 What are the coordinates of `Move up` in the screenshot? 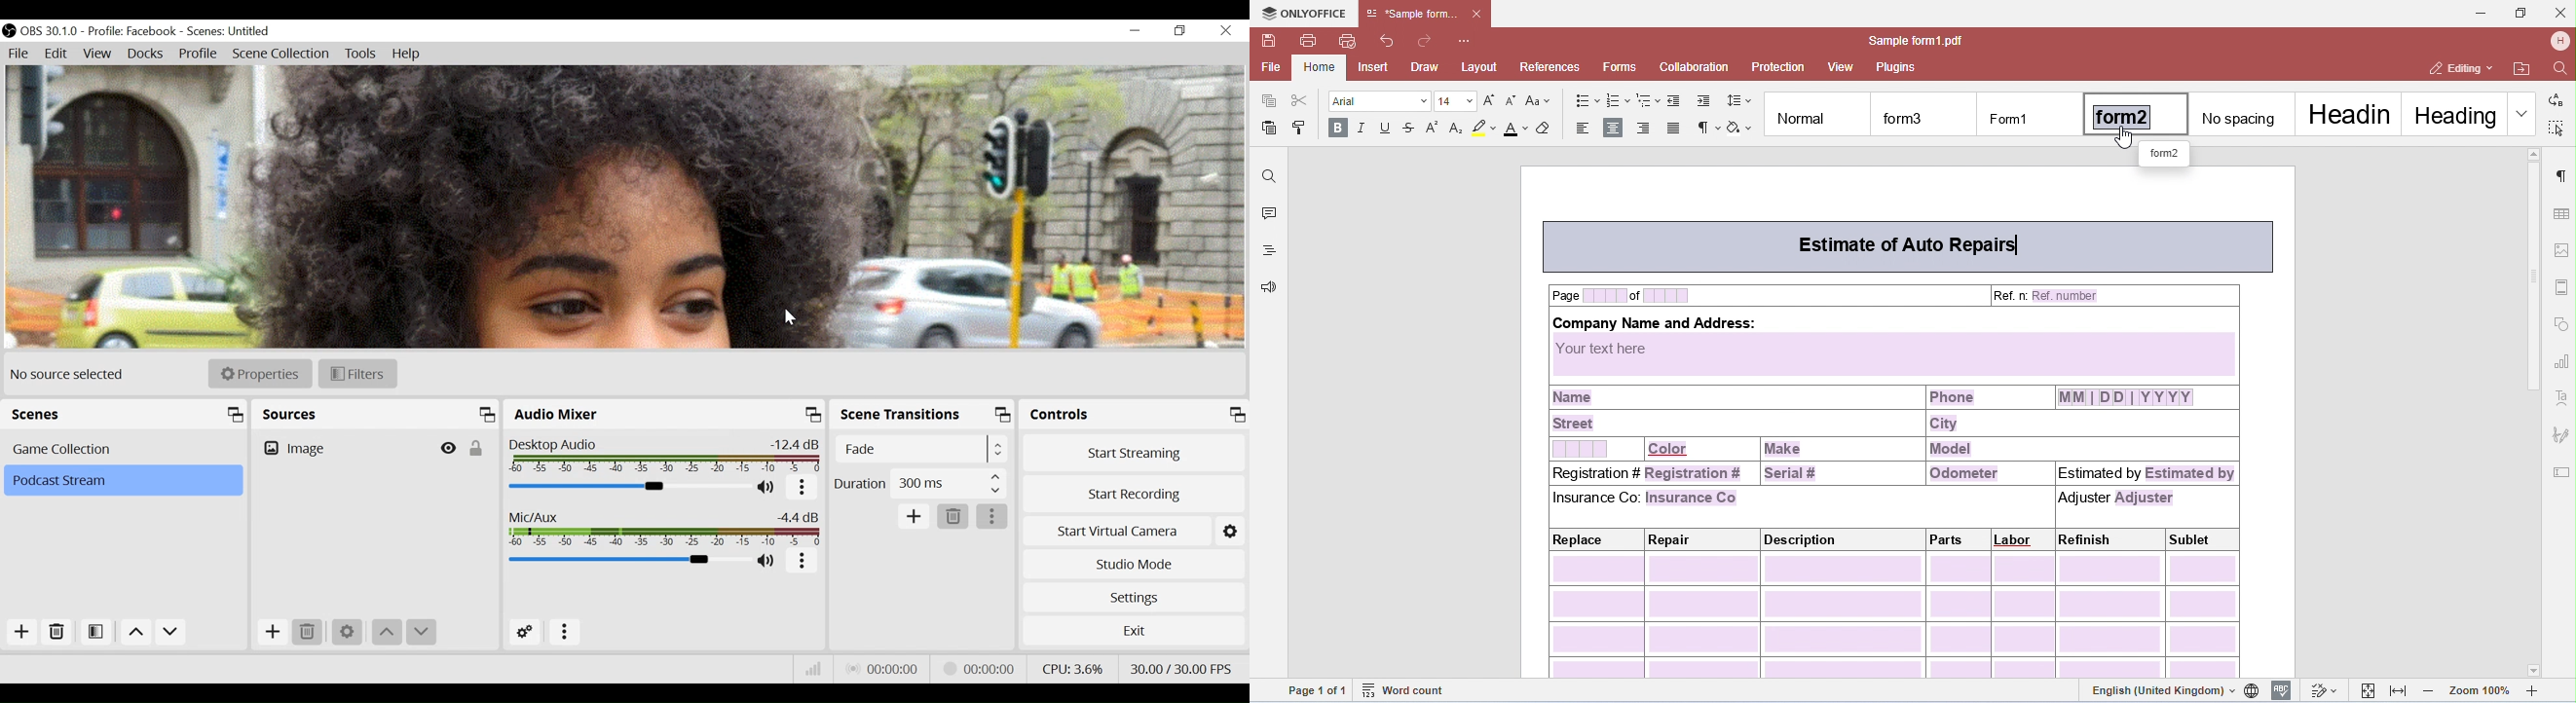 It's located at (136, 634).